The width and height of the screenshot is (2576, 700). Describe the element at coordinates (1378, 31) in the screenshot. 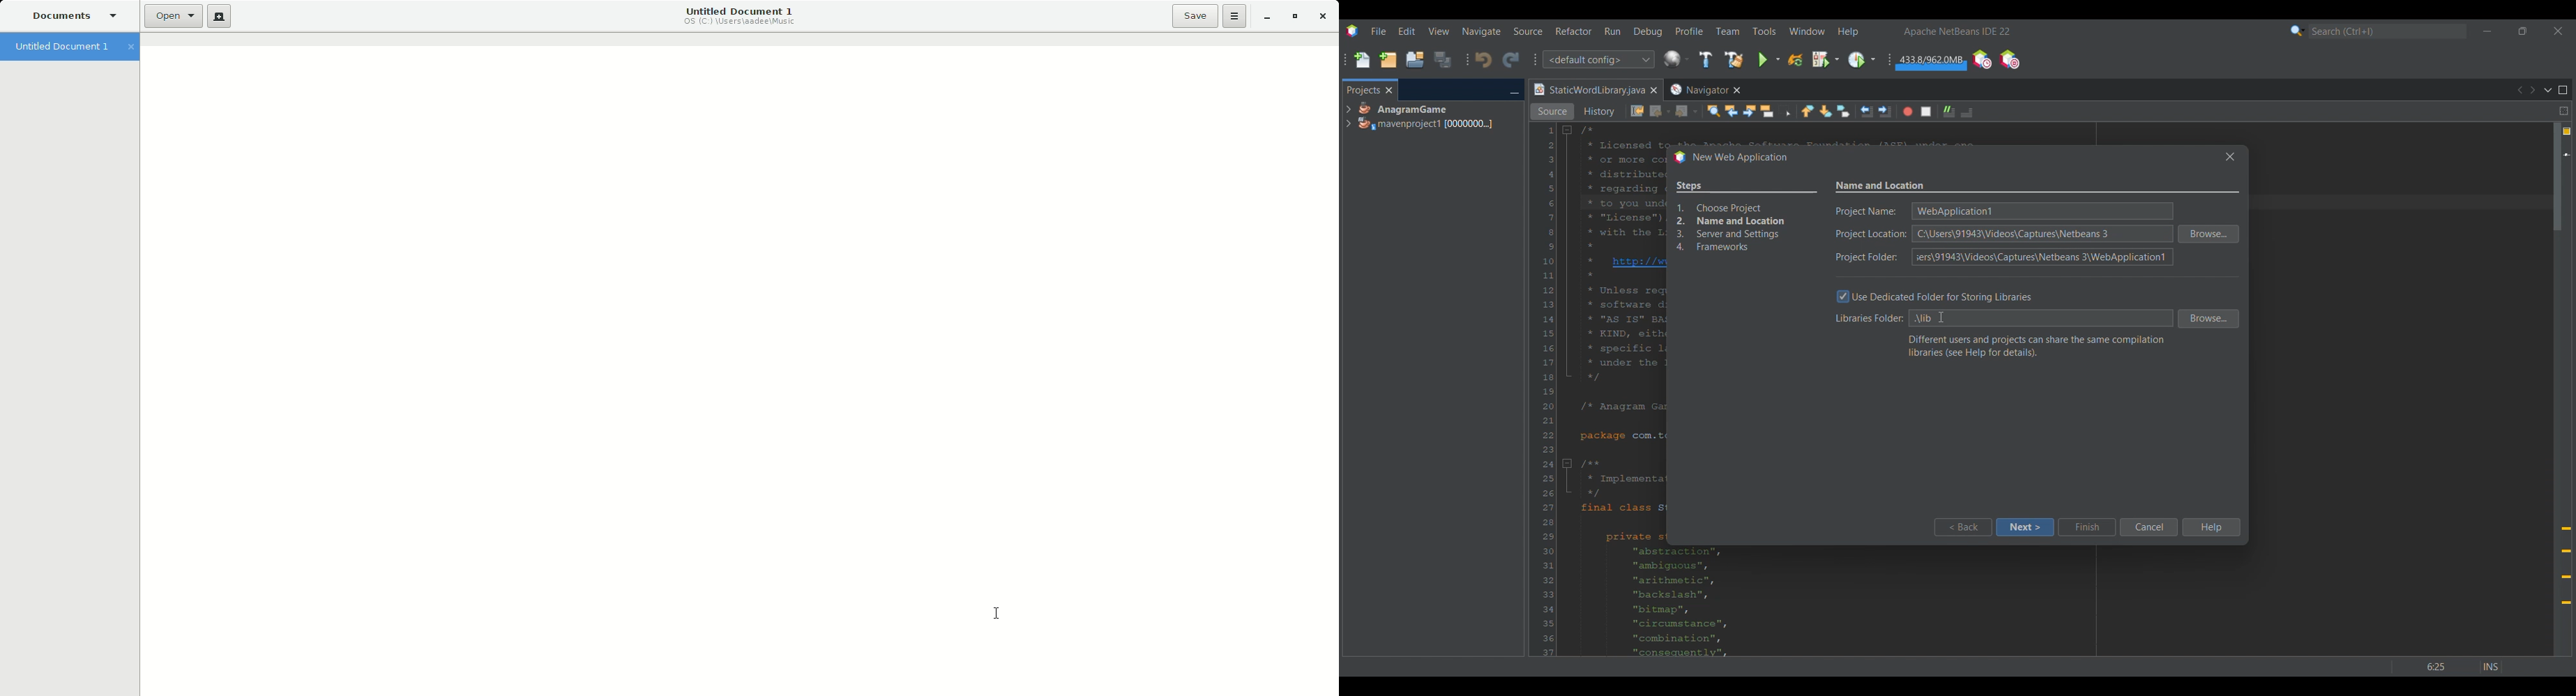

I see `File menu` at that location.